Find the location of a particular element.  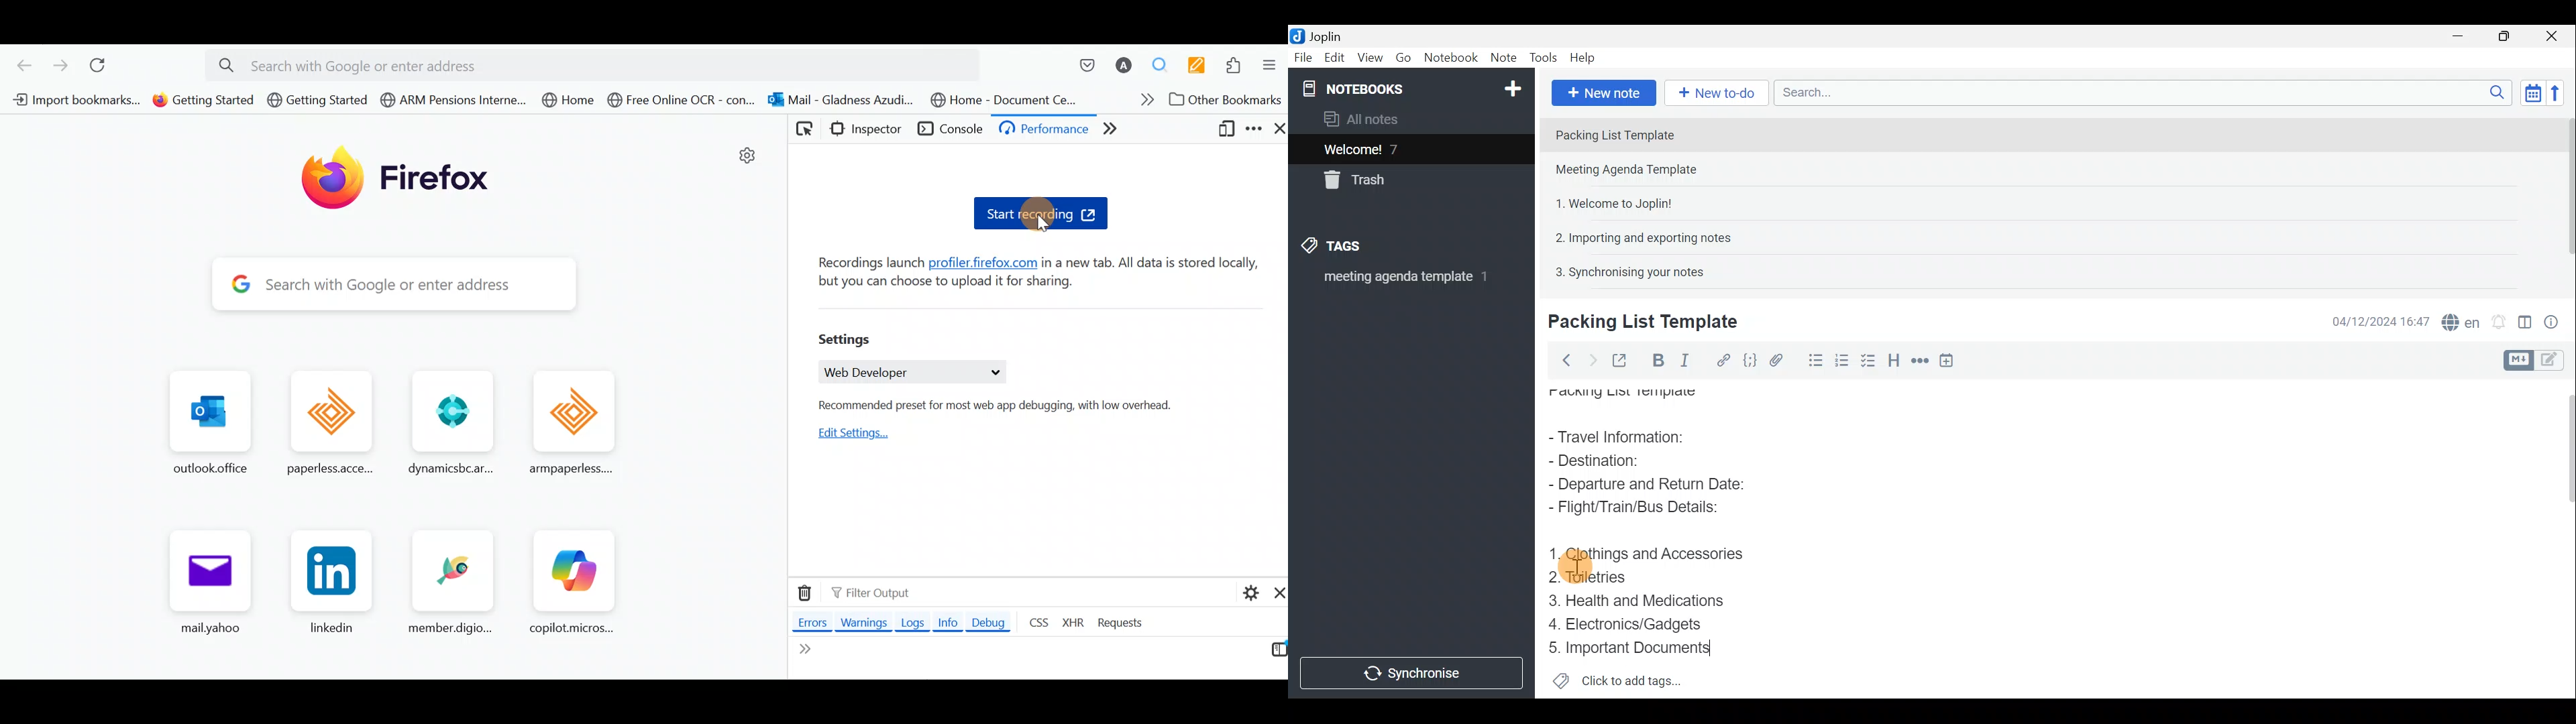

Toggle editors is located at coordinates (2520, 359).